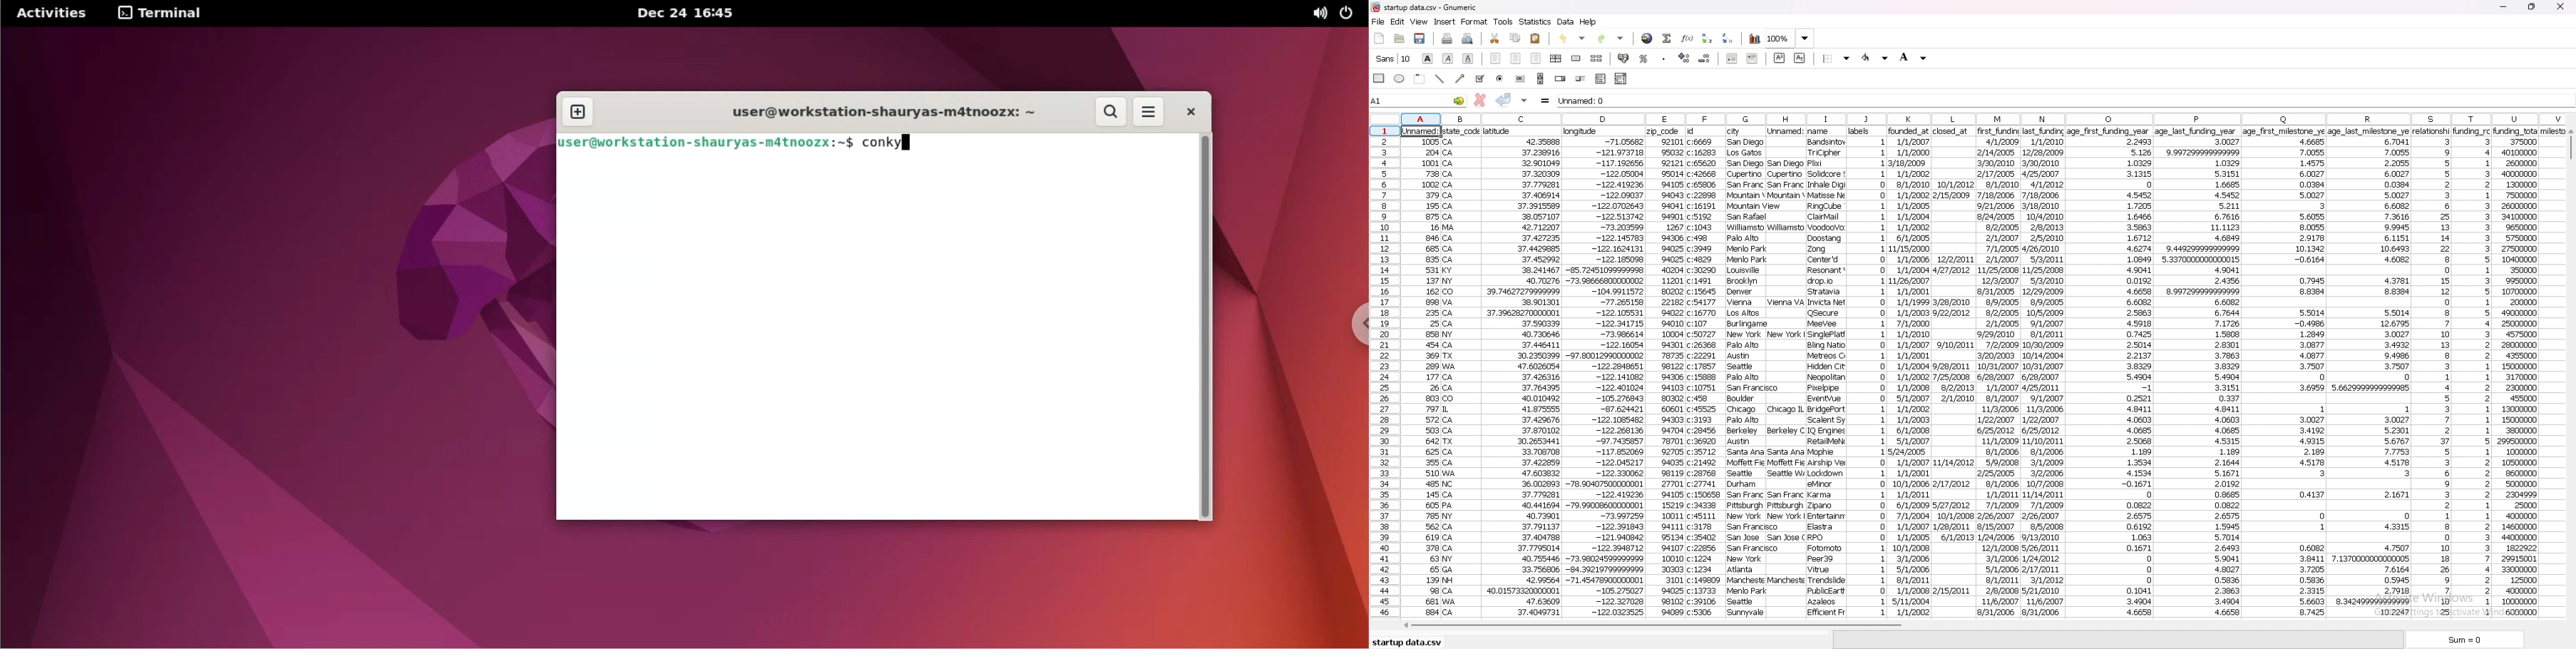  I want to click on data, so click(2533, 371).